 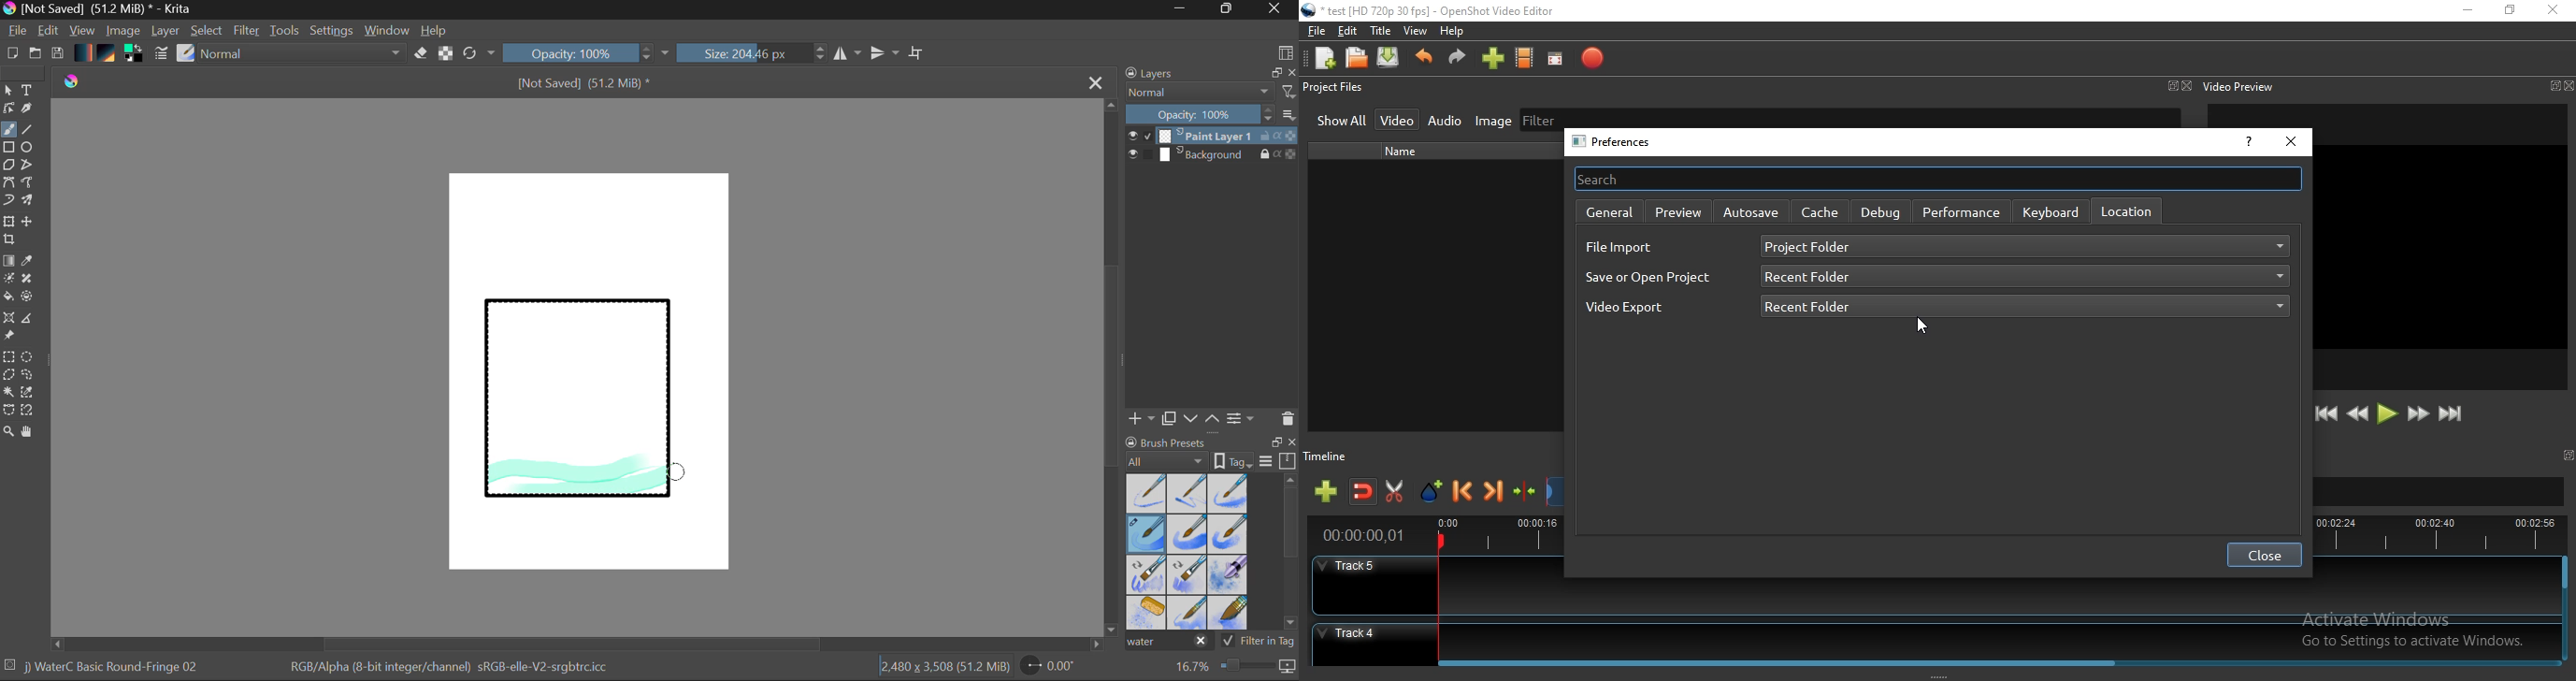 I want to click on New, so click(x=12, y=55).